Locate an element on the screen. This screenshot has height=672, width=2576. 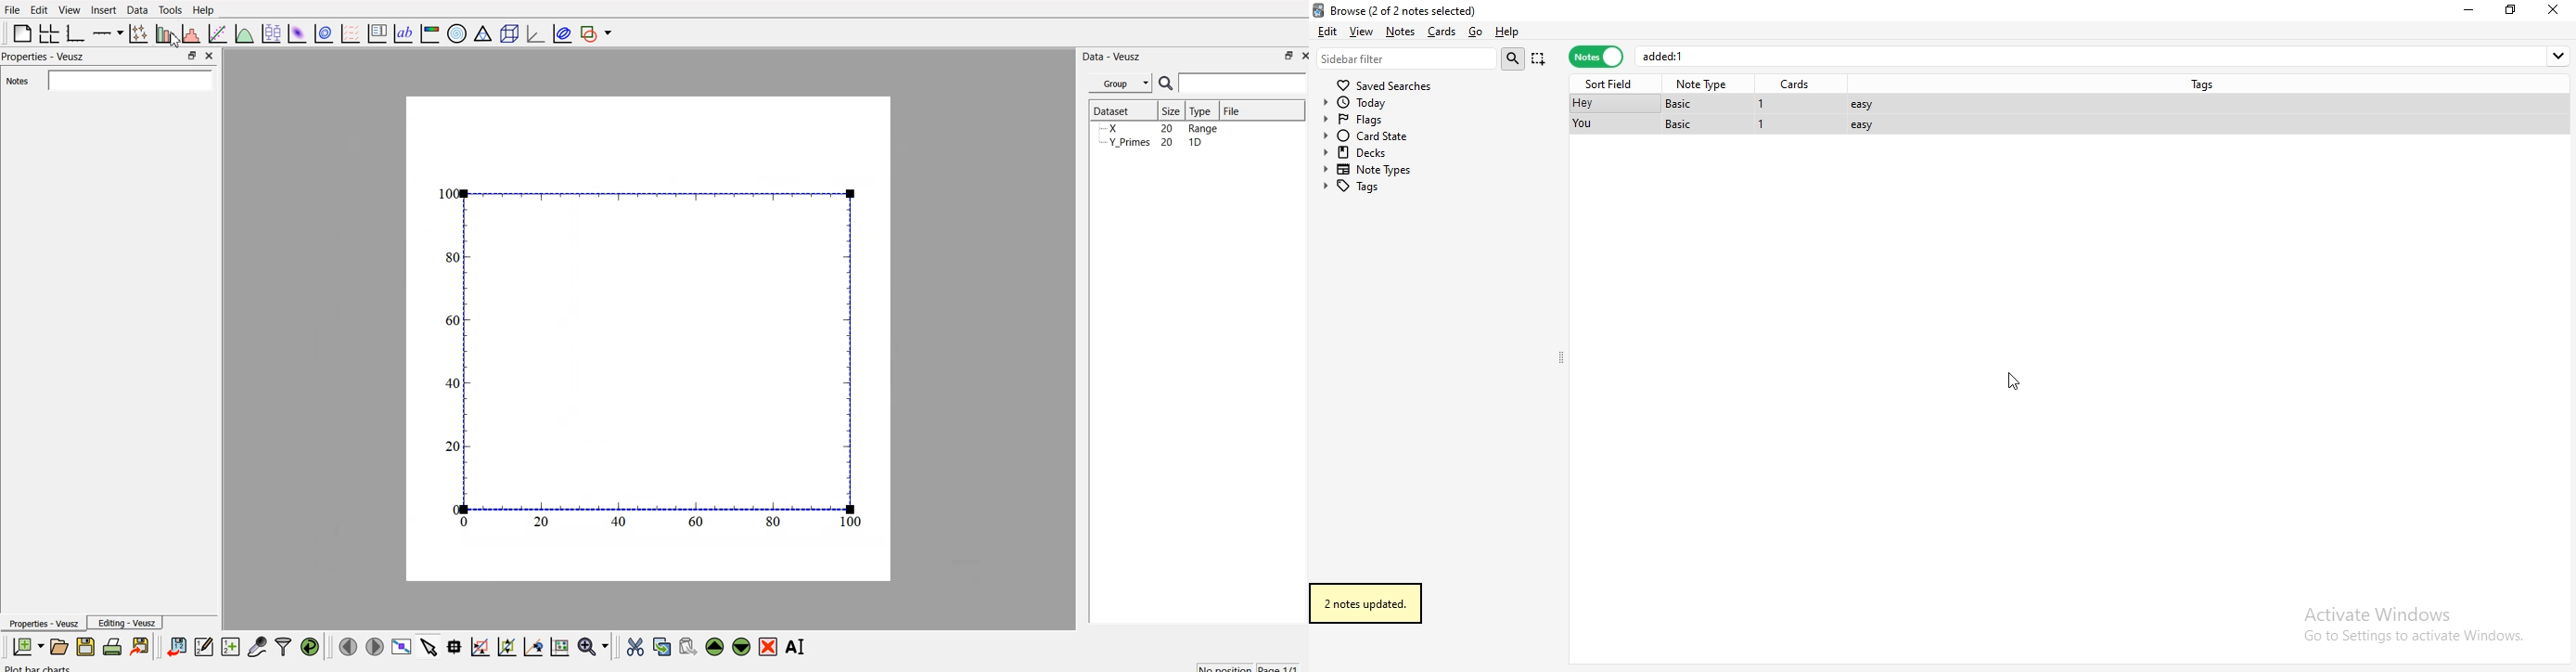
tags is located at coordinates (2207, 83).